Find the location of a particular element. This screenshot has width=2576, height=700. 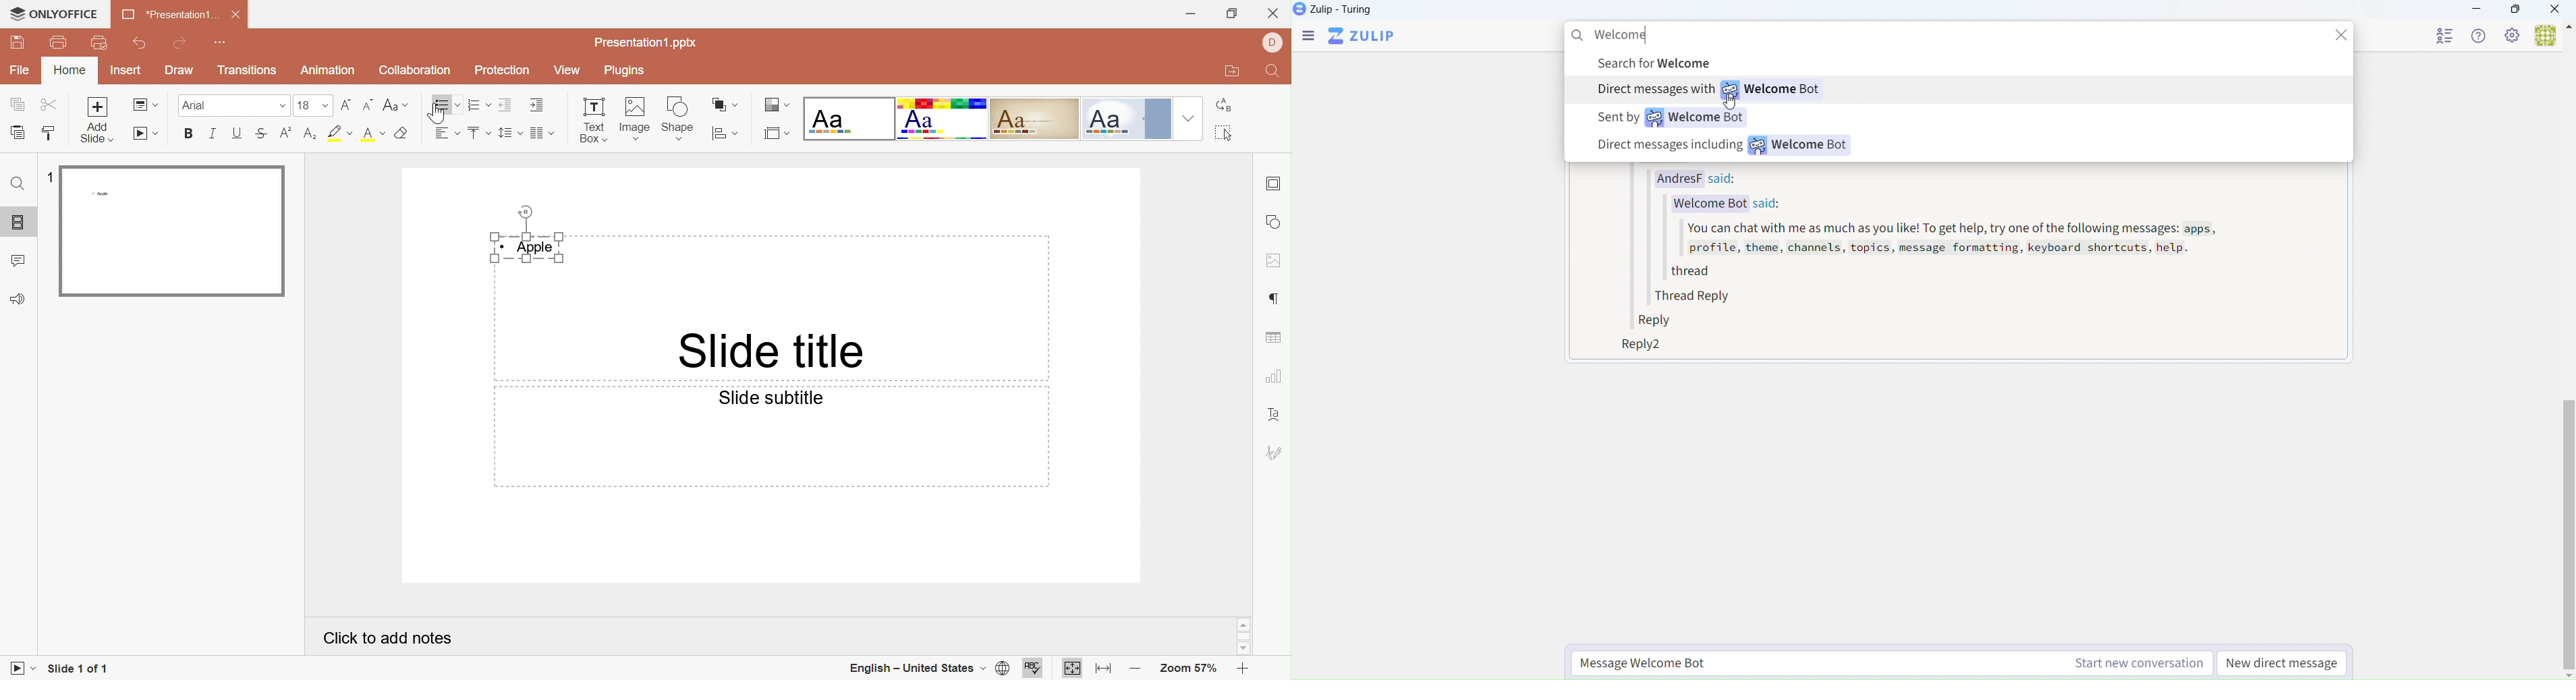

Drop Down is located at coordinates (324, 105).